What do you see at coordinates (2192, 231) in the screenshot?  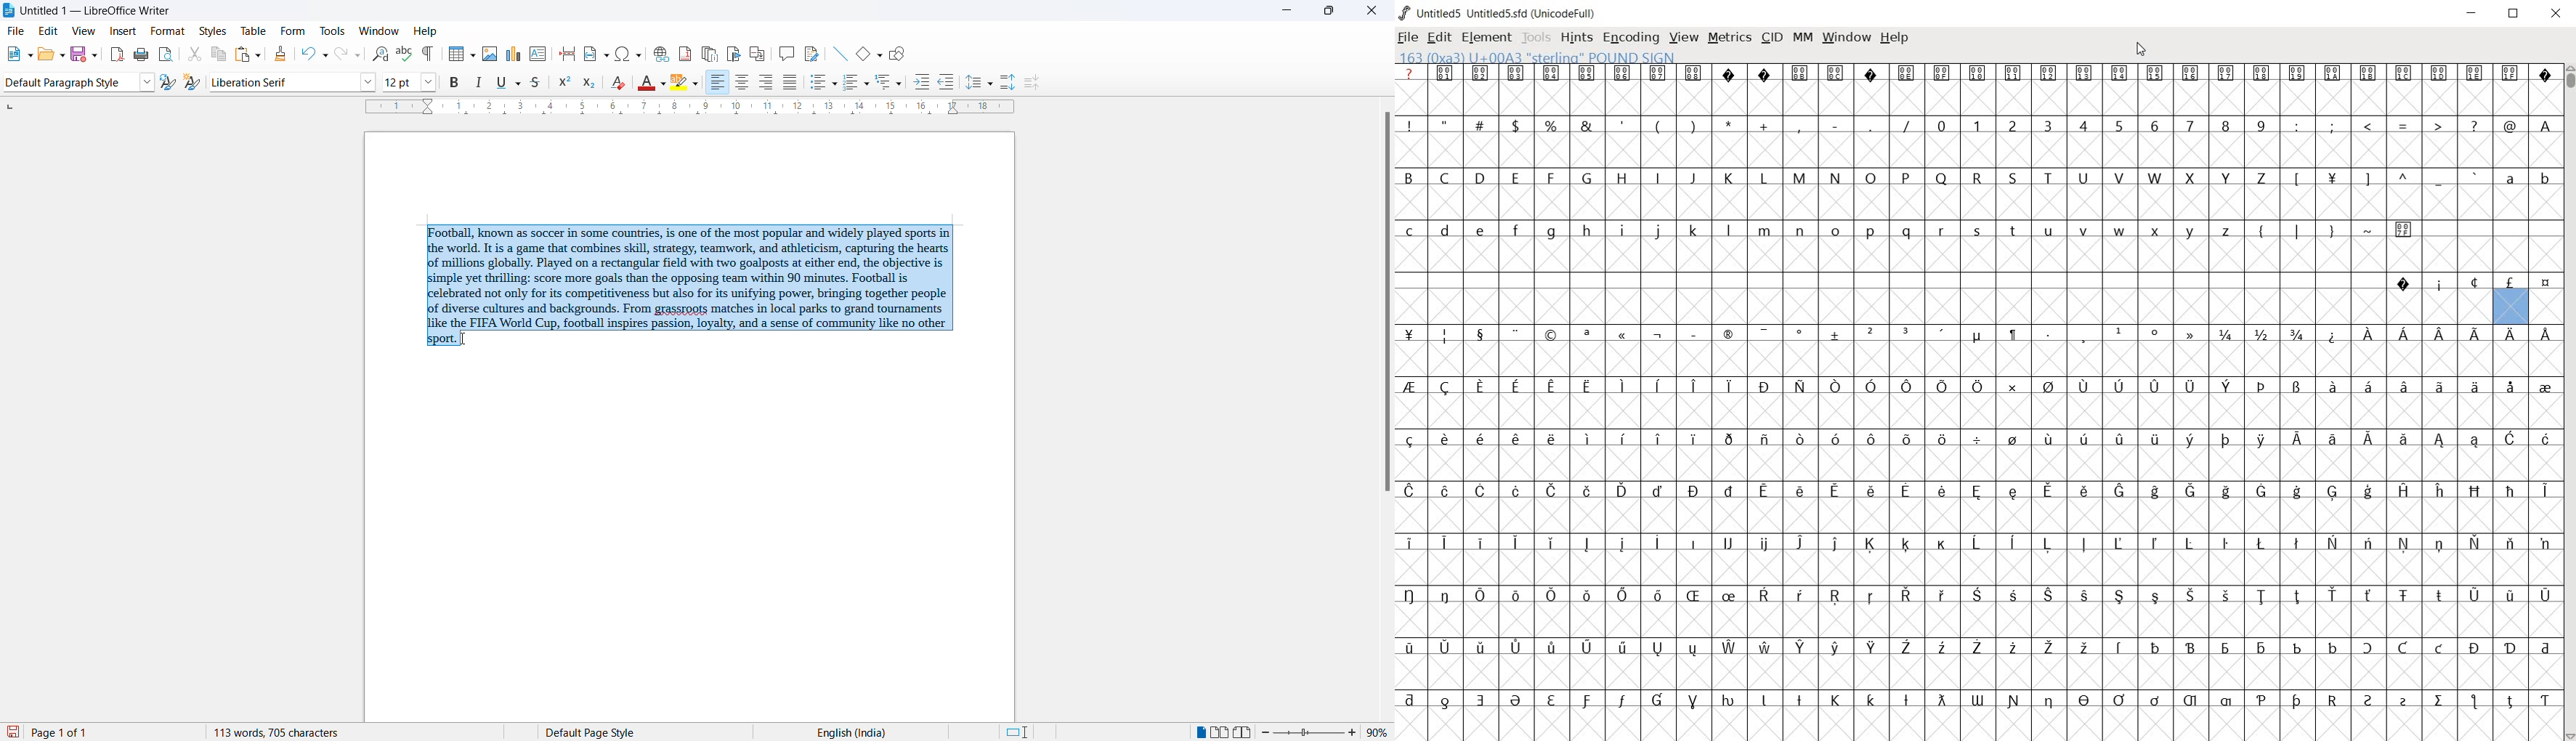 I see `y` at bounding box center [2192, 231].